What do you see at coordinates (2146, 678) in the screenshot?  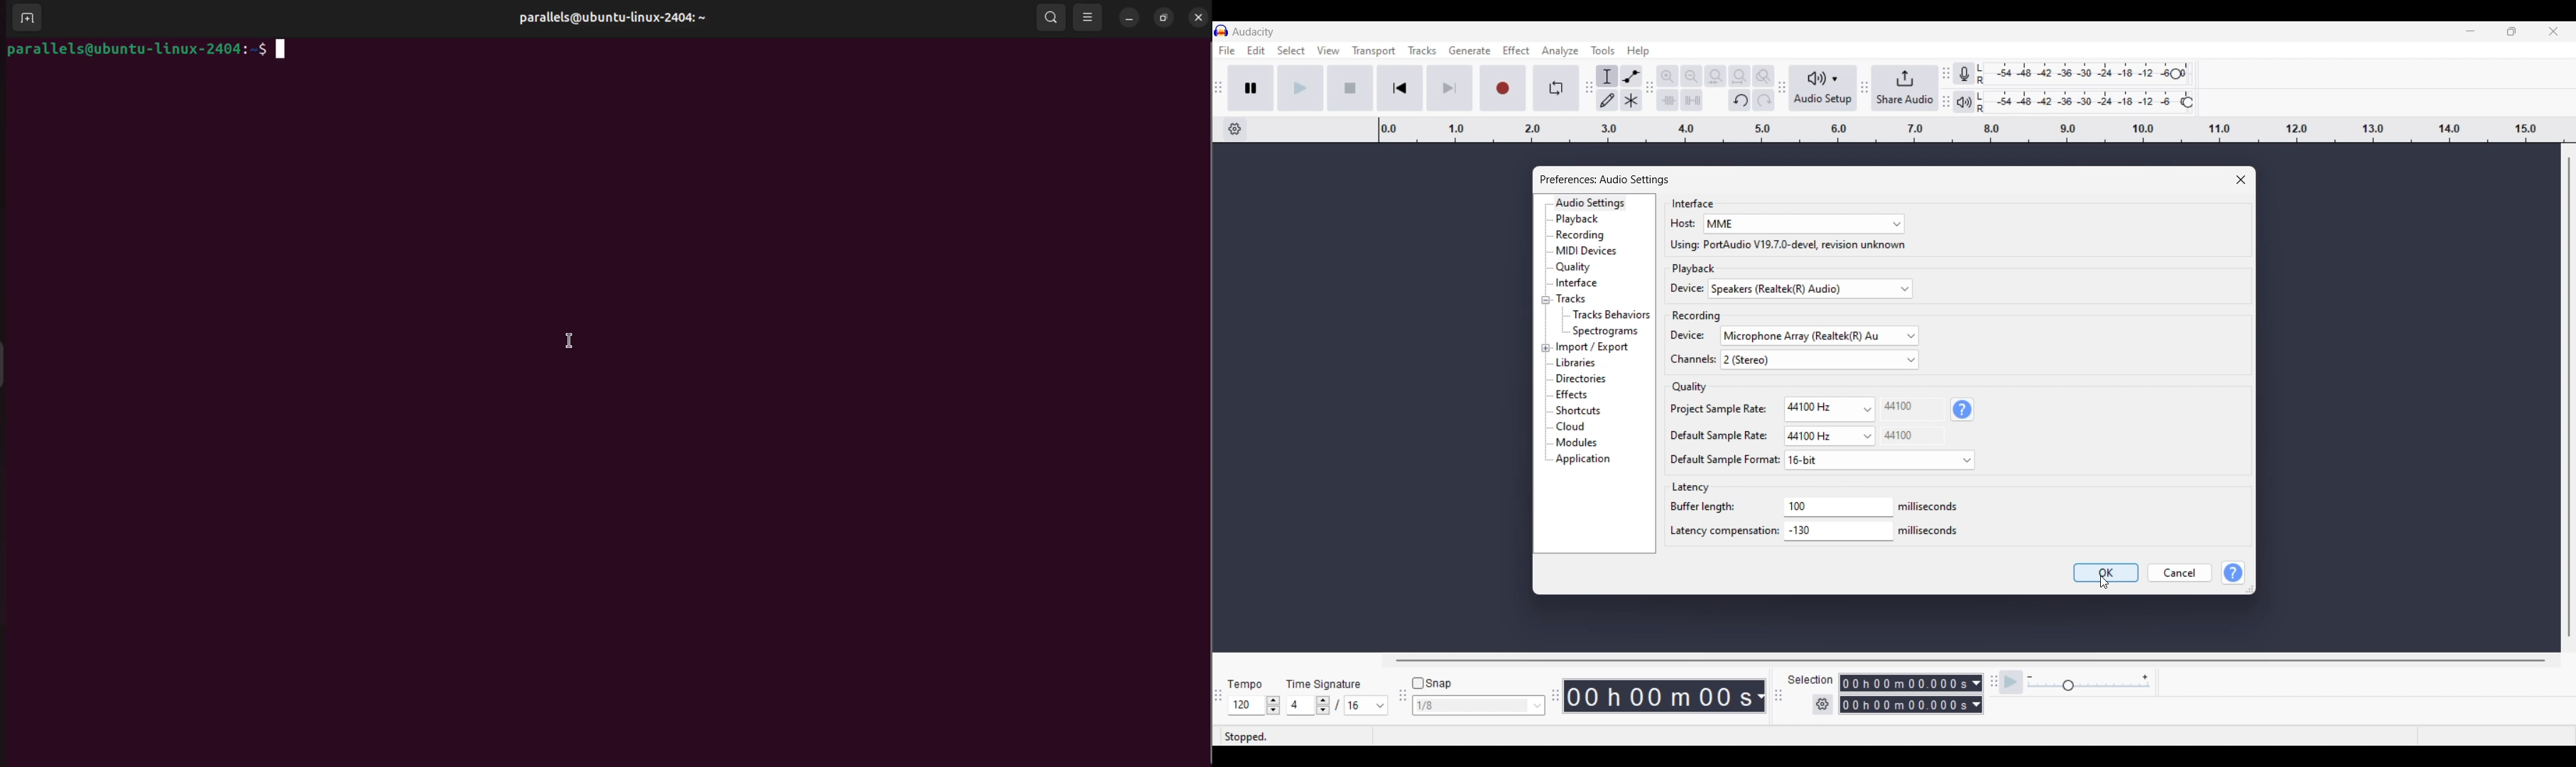 I see `Increase playback speed to maximum ` at bounding box center [2146, 678].